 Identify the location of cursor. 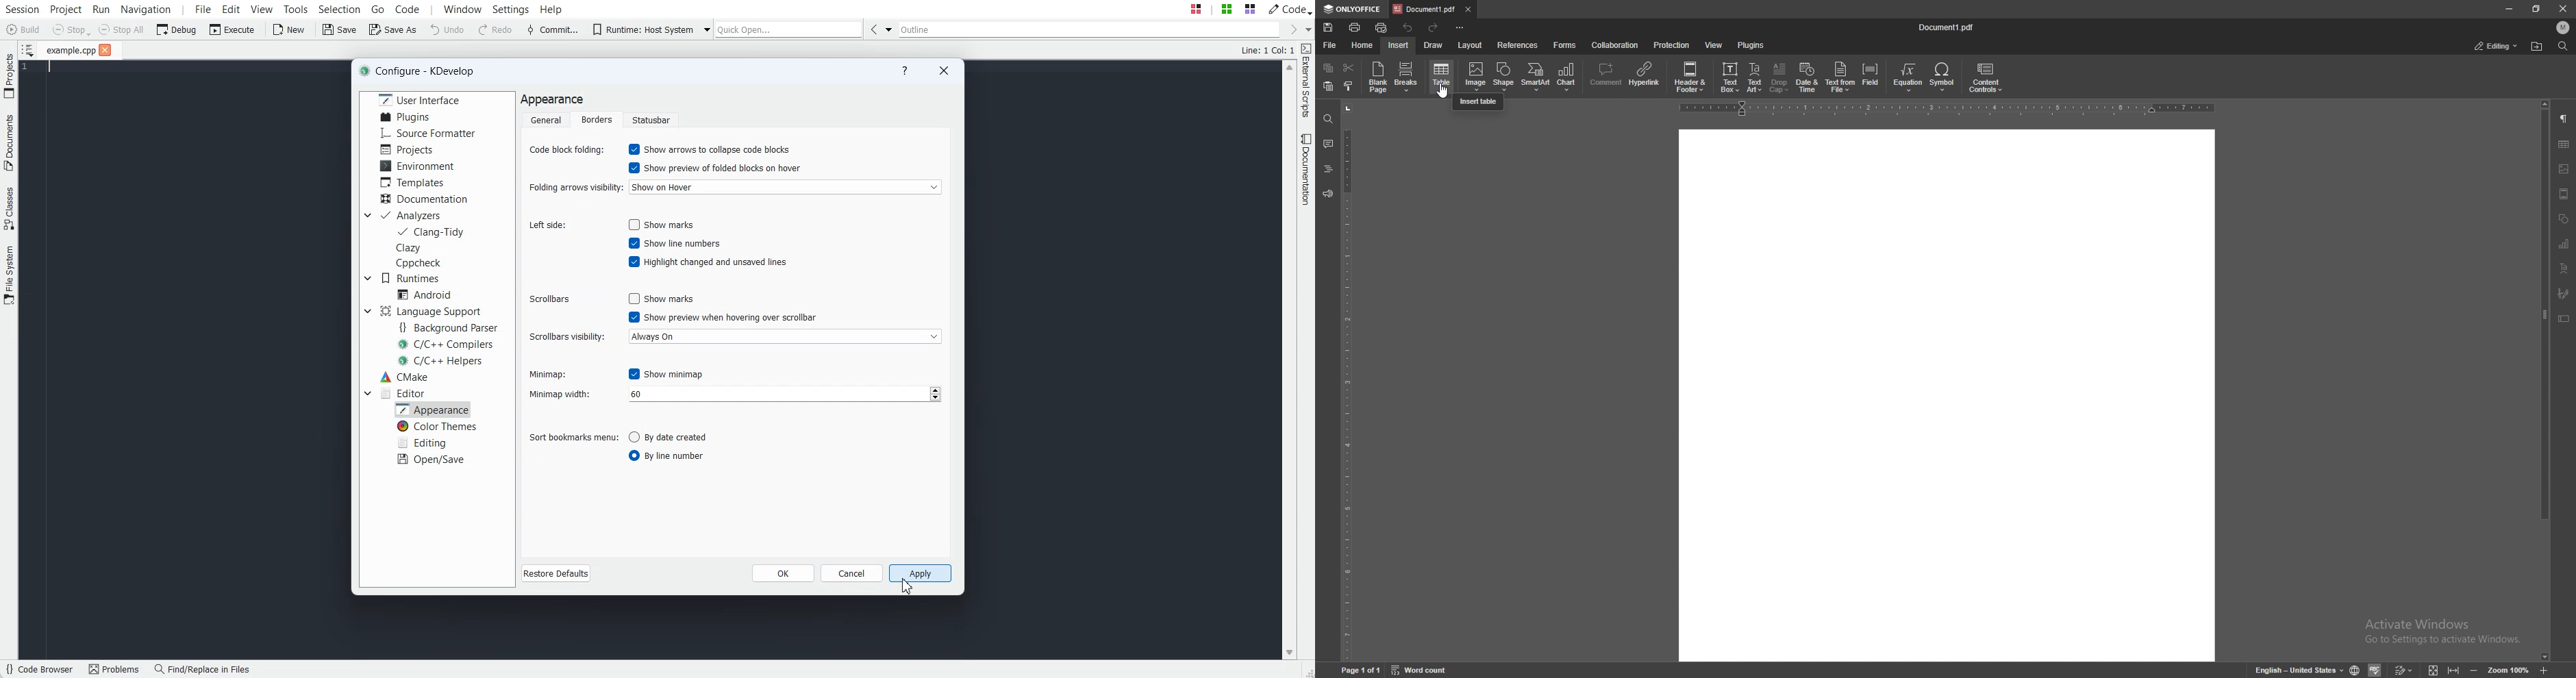
(1443, 91).